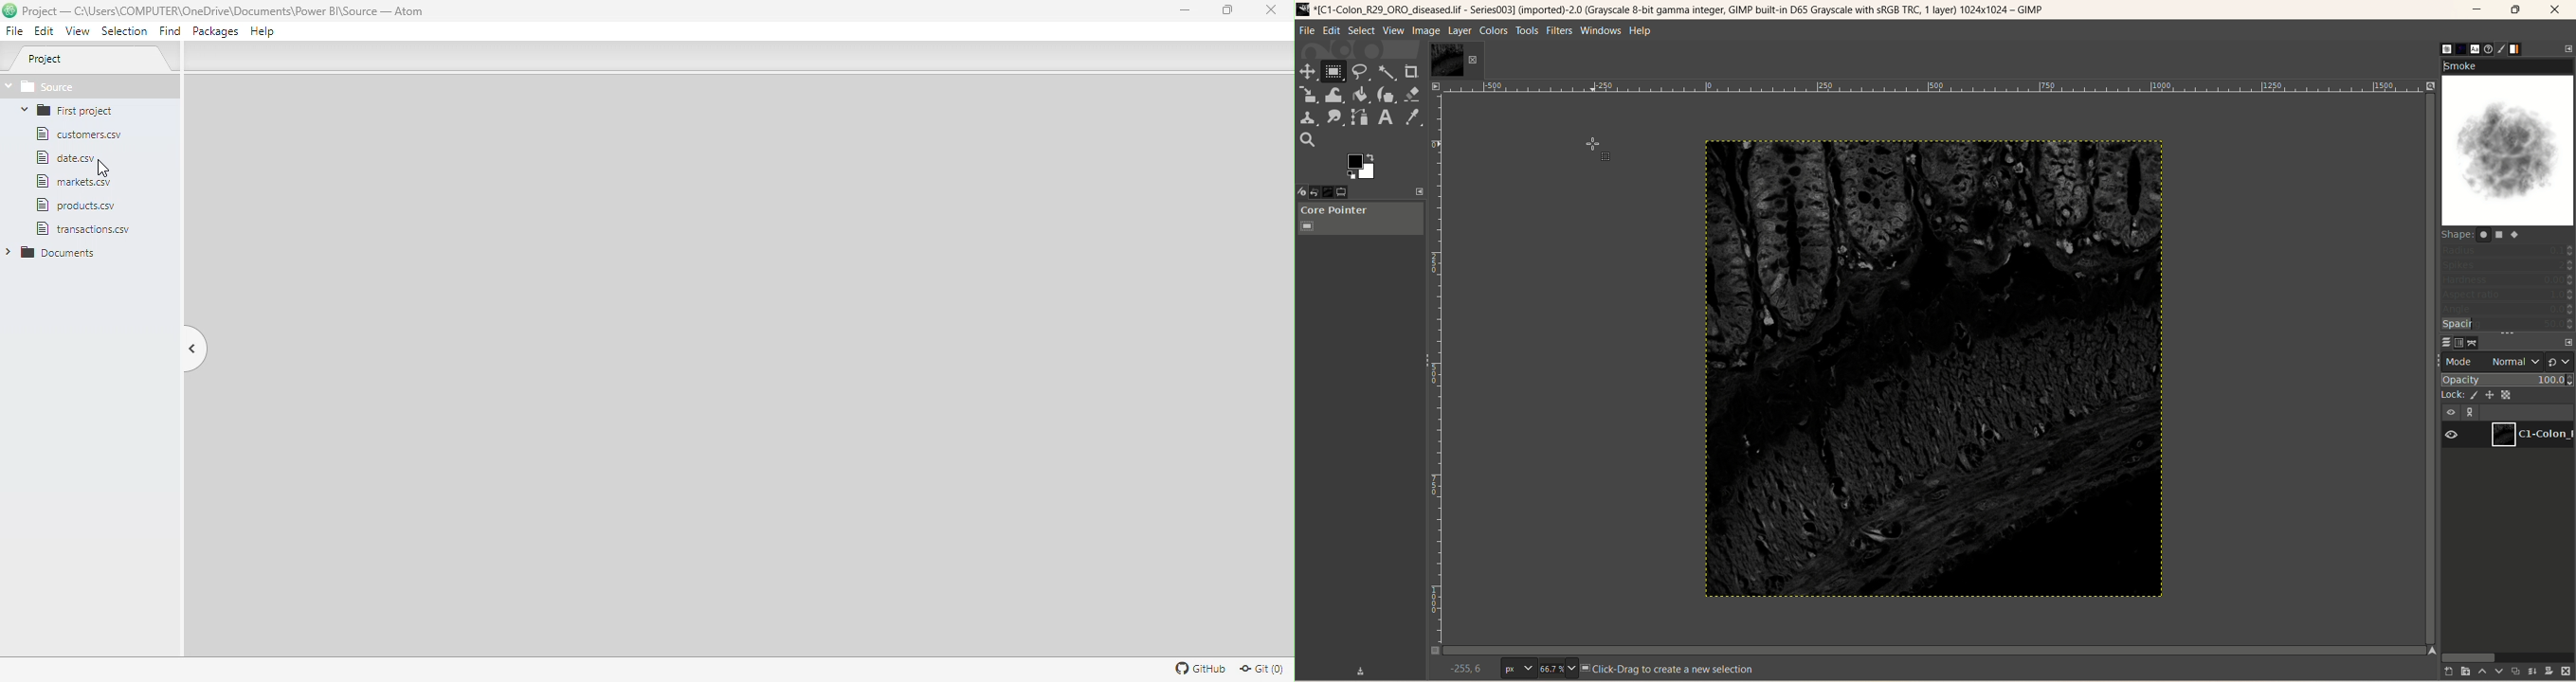 This screenshot has height=700, width=2576. I want to click on link layer, so click(2471, 414).